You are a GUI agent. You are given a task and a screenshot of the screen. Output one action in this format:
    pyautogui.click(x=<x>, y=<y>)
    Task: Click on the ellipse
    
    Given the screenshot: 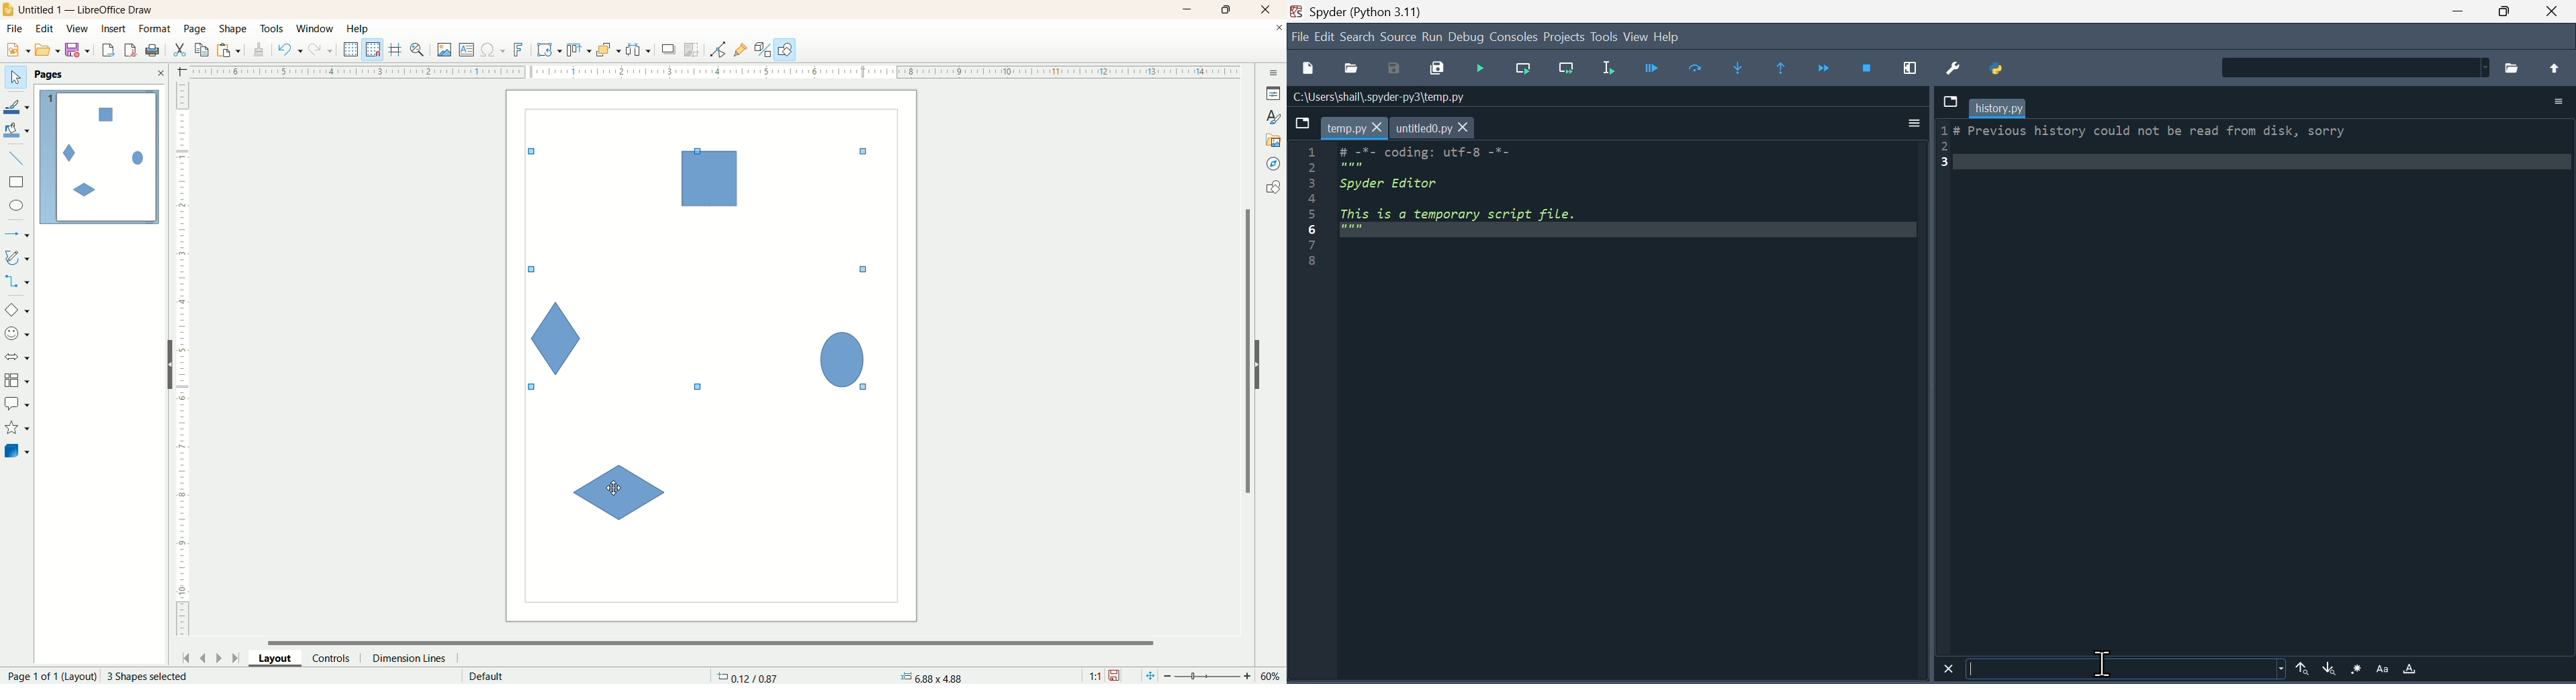 What is the action you would take?
    pyautogui.click(x=18, y=207)
    